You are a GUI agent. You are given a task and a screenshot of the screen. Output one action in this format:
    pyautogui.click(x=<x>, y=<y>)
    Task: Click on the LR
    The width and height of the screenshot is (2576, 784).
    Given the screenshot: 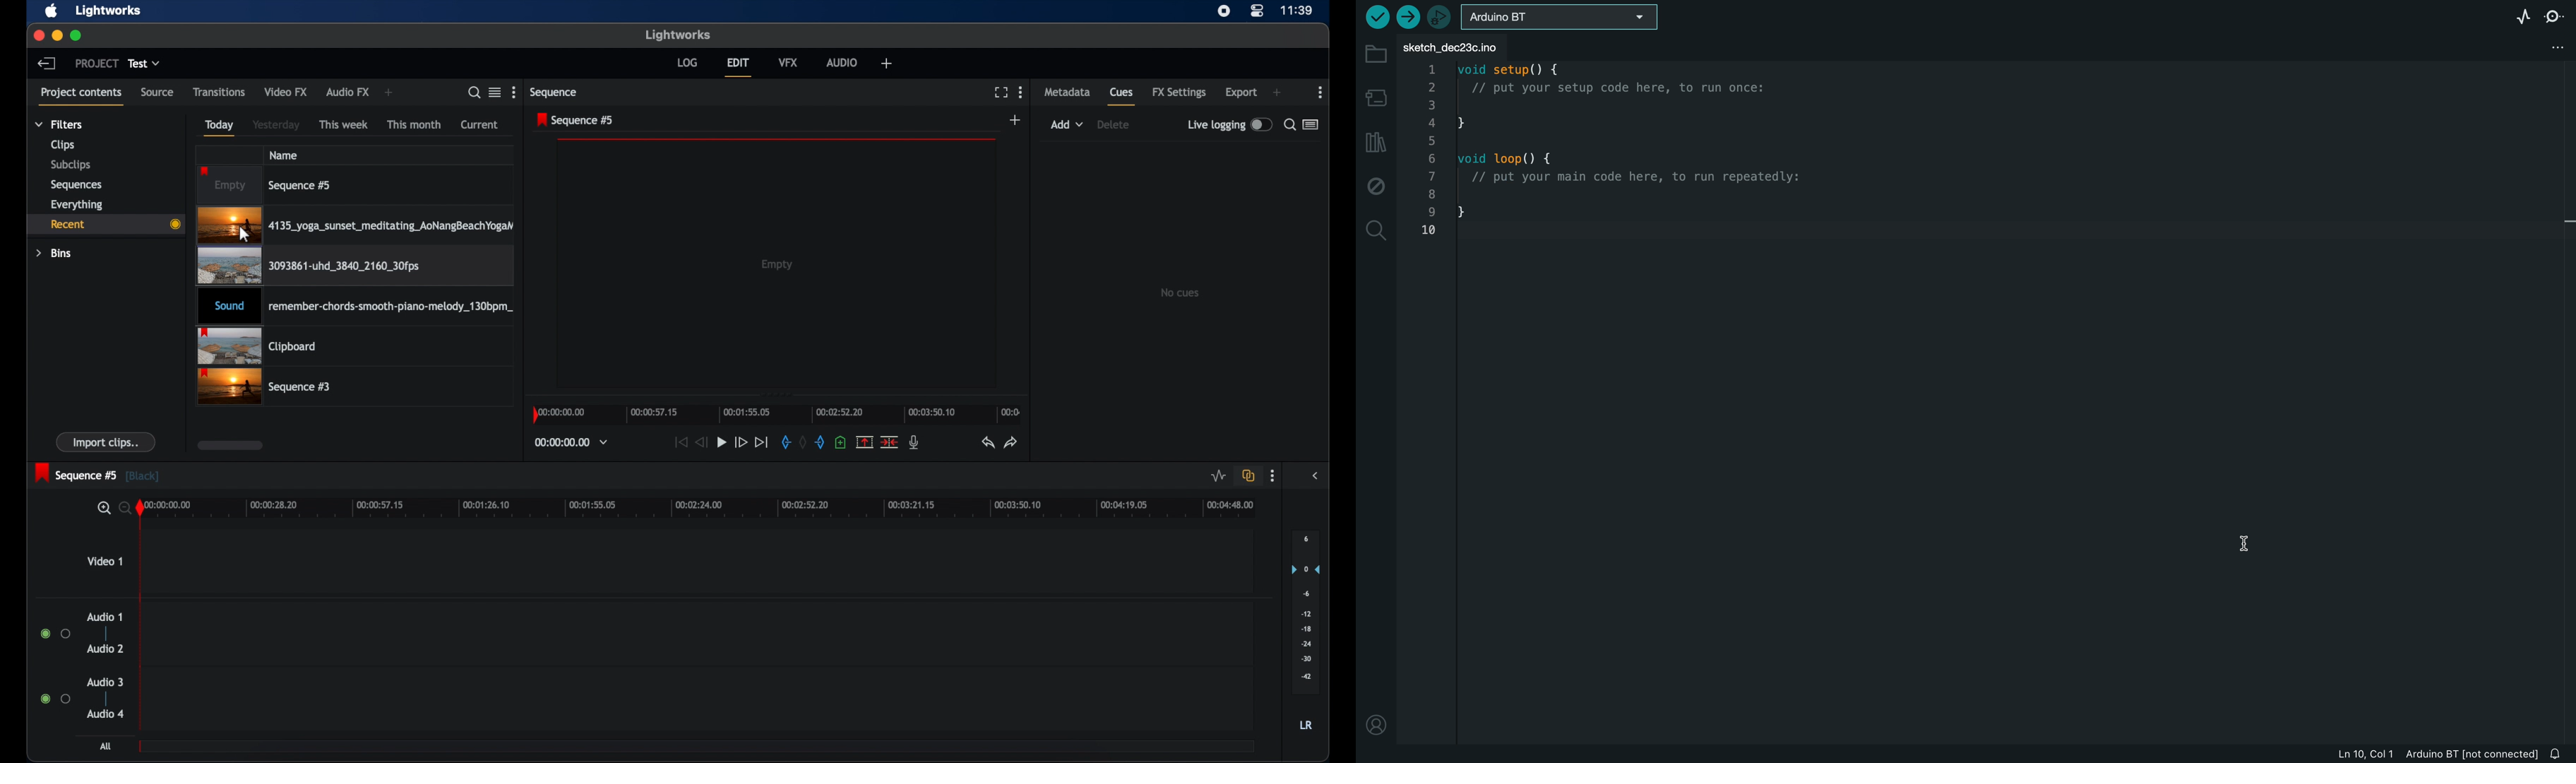 What is the action you would take?
    pyautogui.click(x=1306, y=725)
    